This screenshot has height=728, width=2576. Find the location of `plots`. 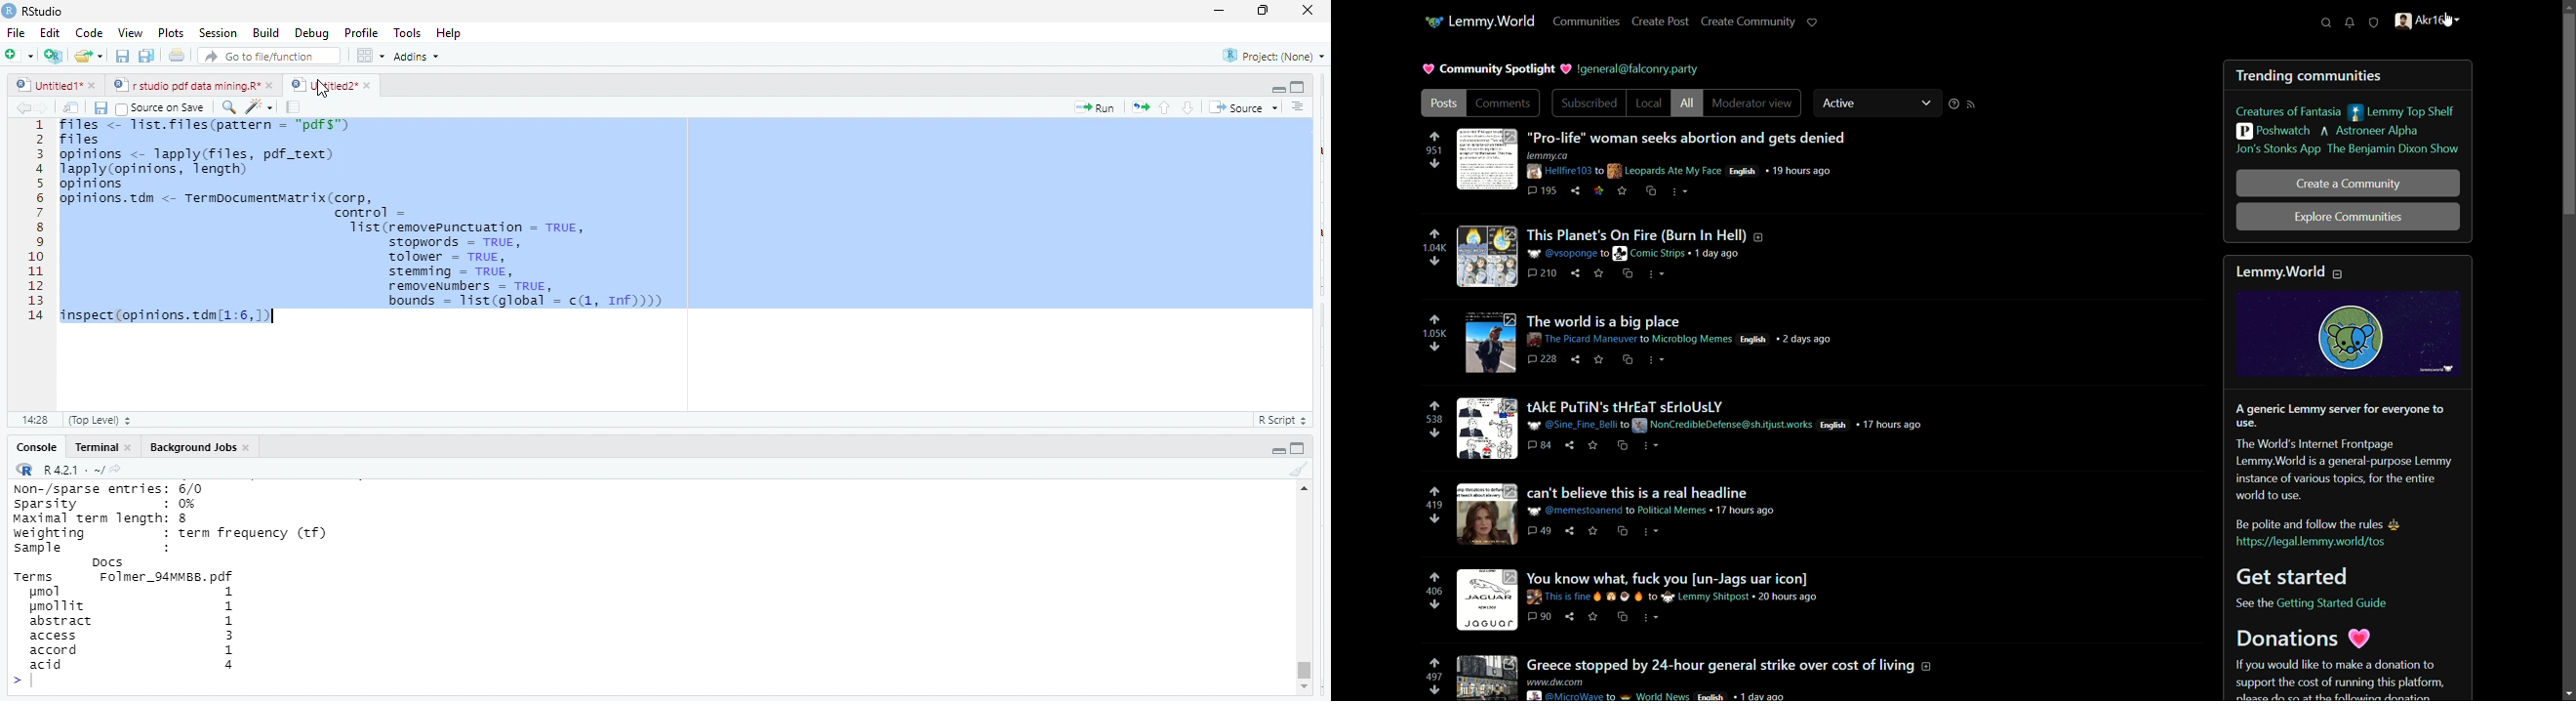

plots is located at coordinates (171, 33).